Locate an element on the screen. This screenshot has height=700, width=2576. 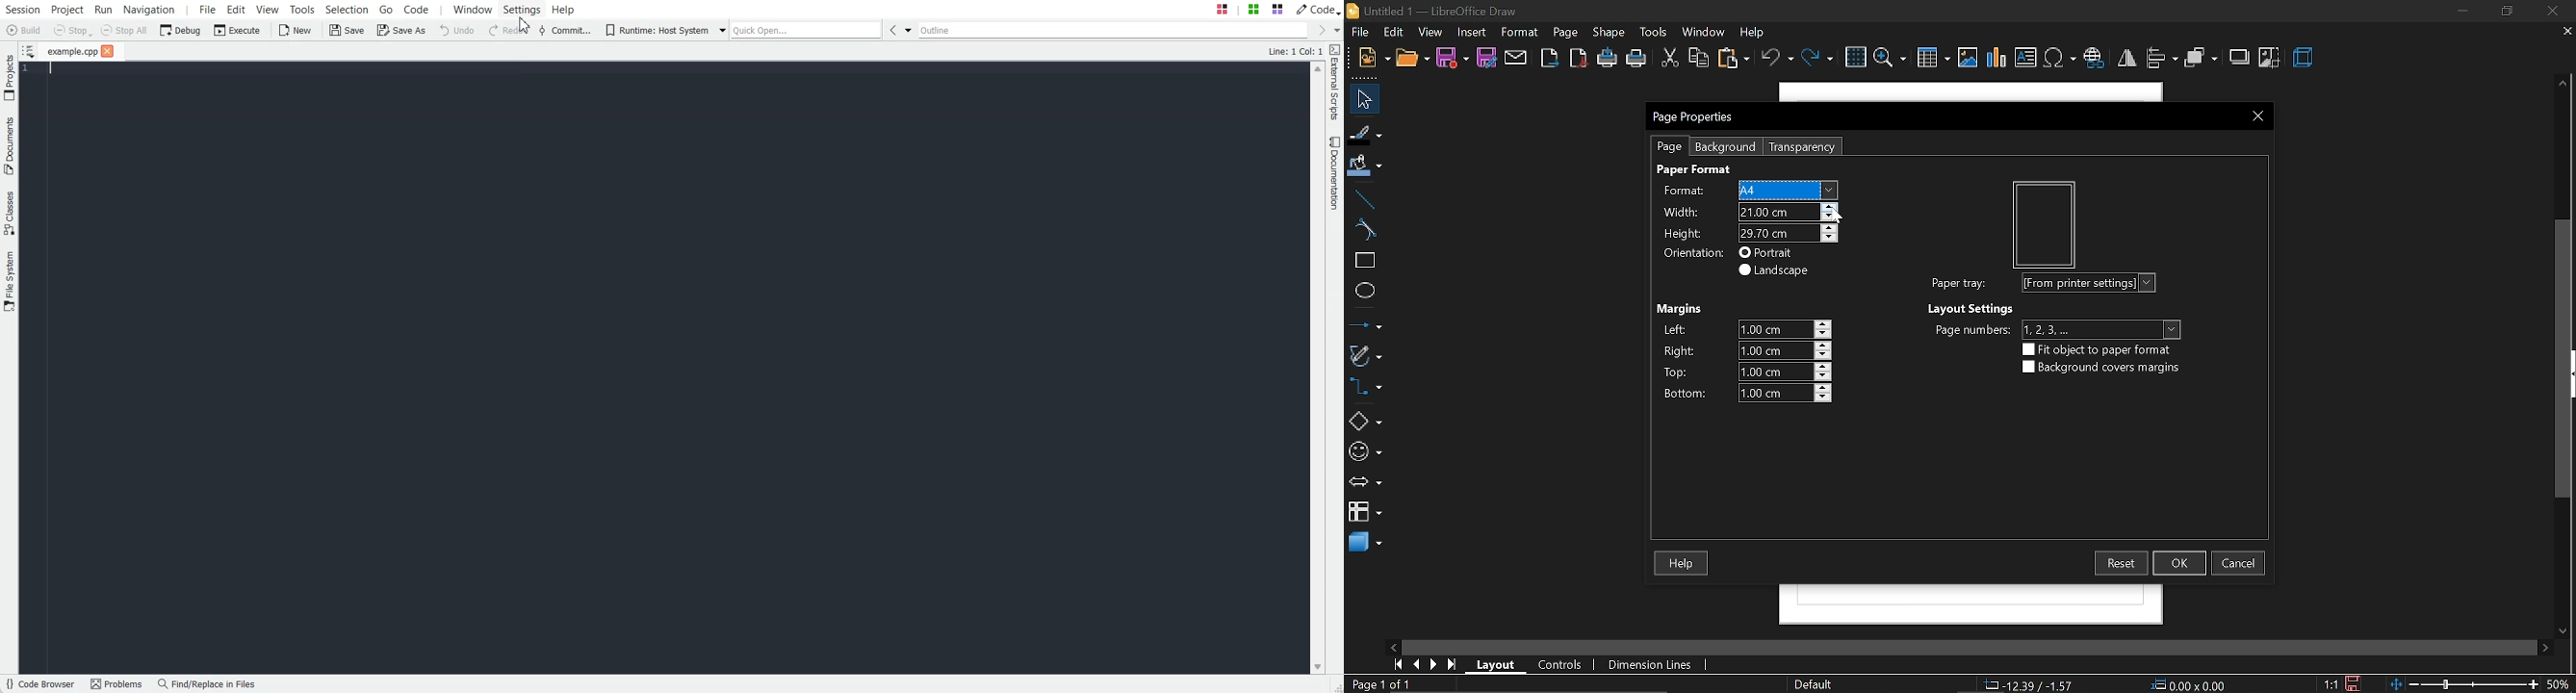
move right is located at coordinates (2543, 646).